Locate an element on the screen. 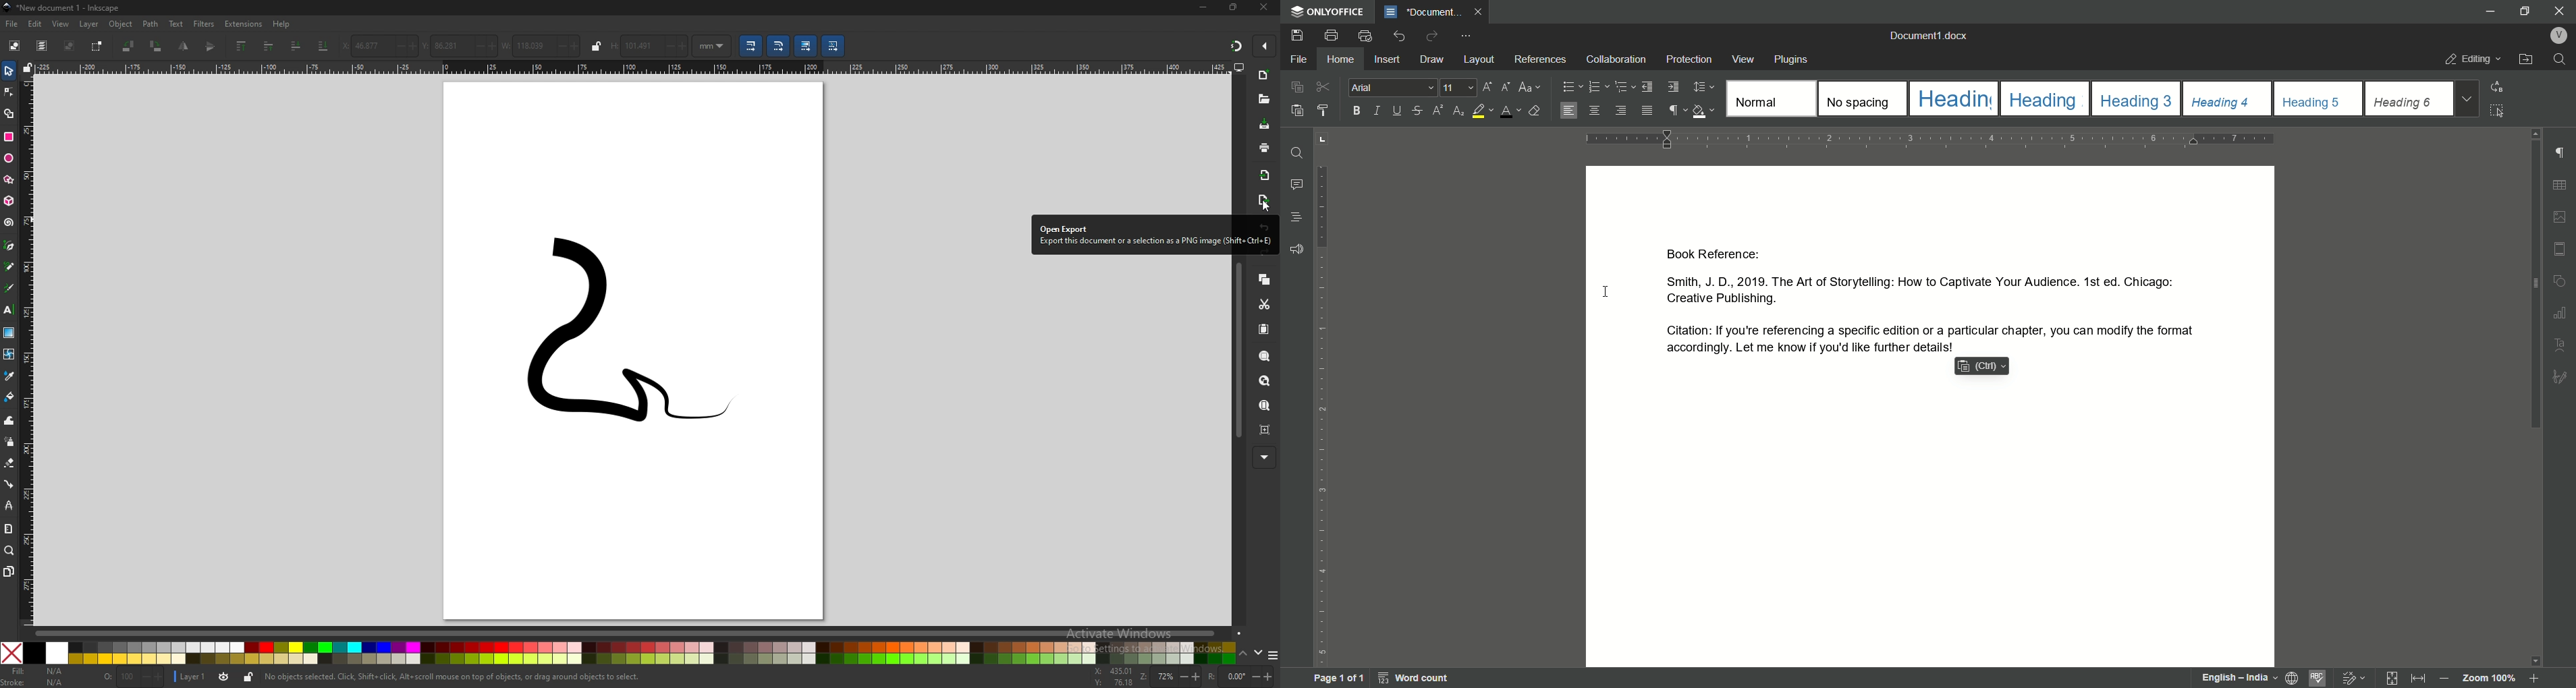 The width and height of the screenshot is (2576, 700). path is located at coordinates (151, 24).